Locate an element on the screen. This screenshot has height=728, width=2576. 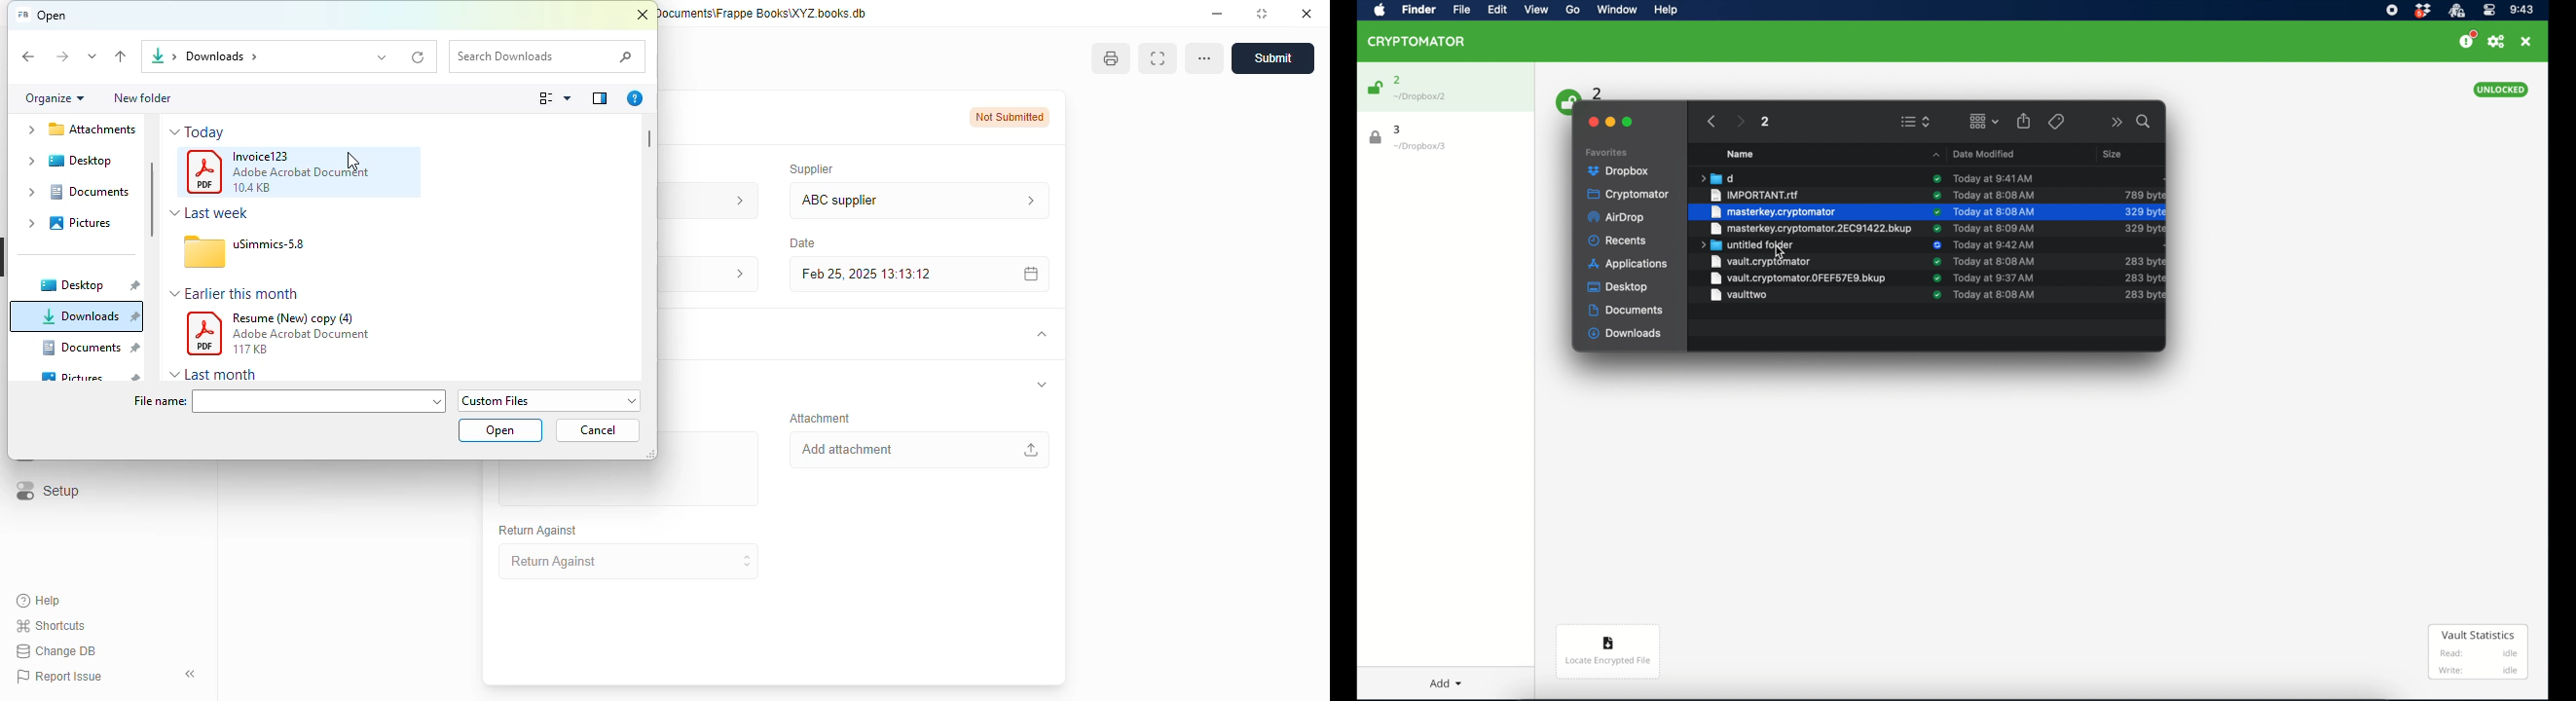
documents is located at coordinates (91, 347).